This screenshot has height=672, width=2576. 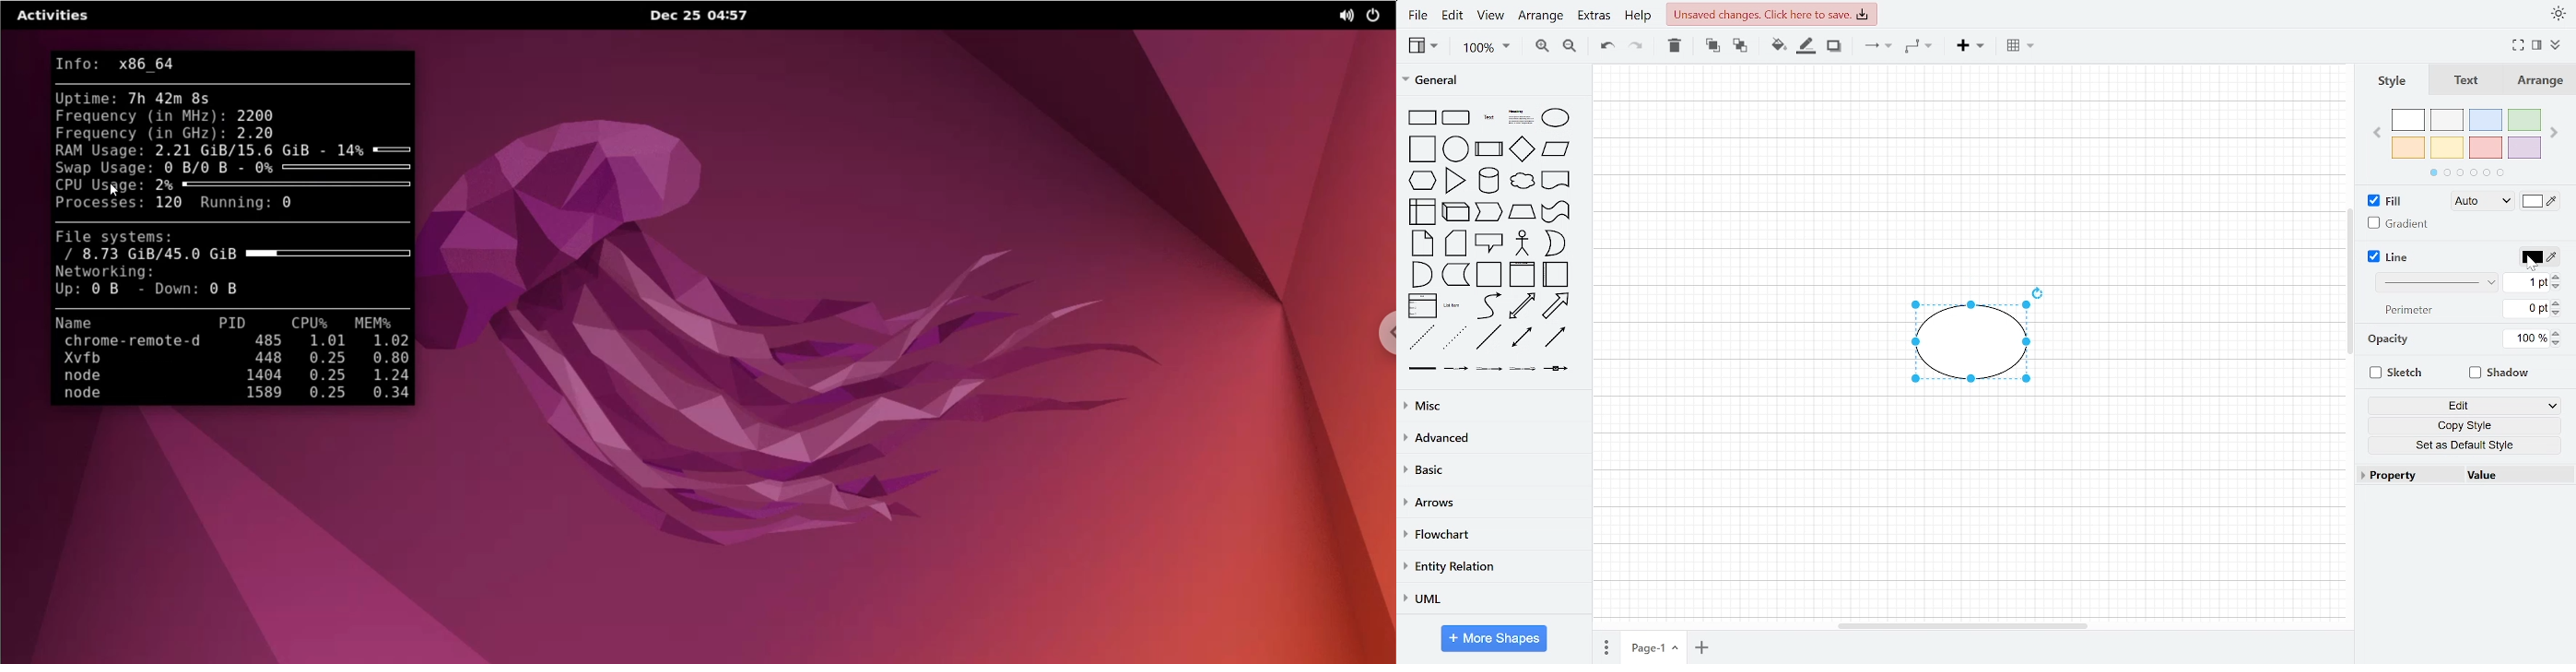 What do you see at coordinates (2464, 425) in the screenshot?
I see `copy style` at bounding box center [2464, 425].